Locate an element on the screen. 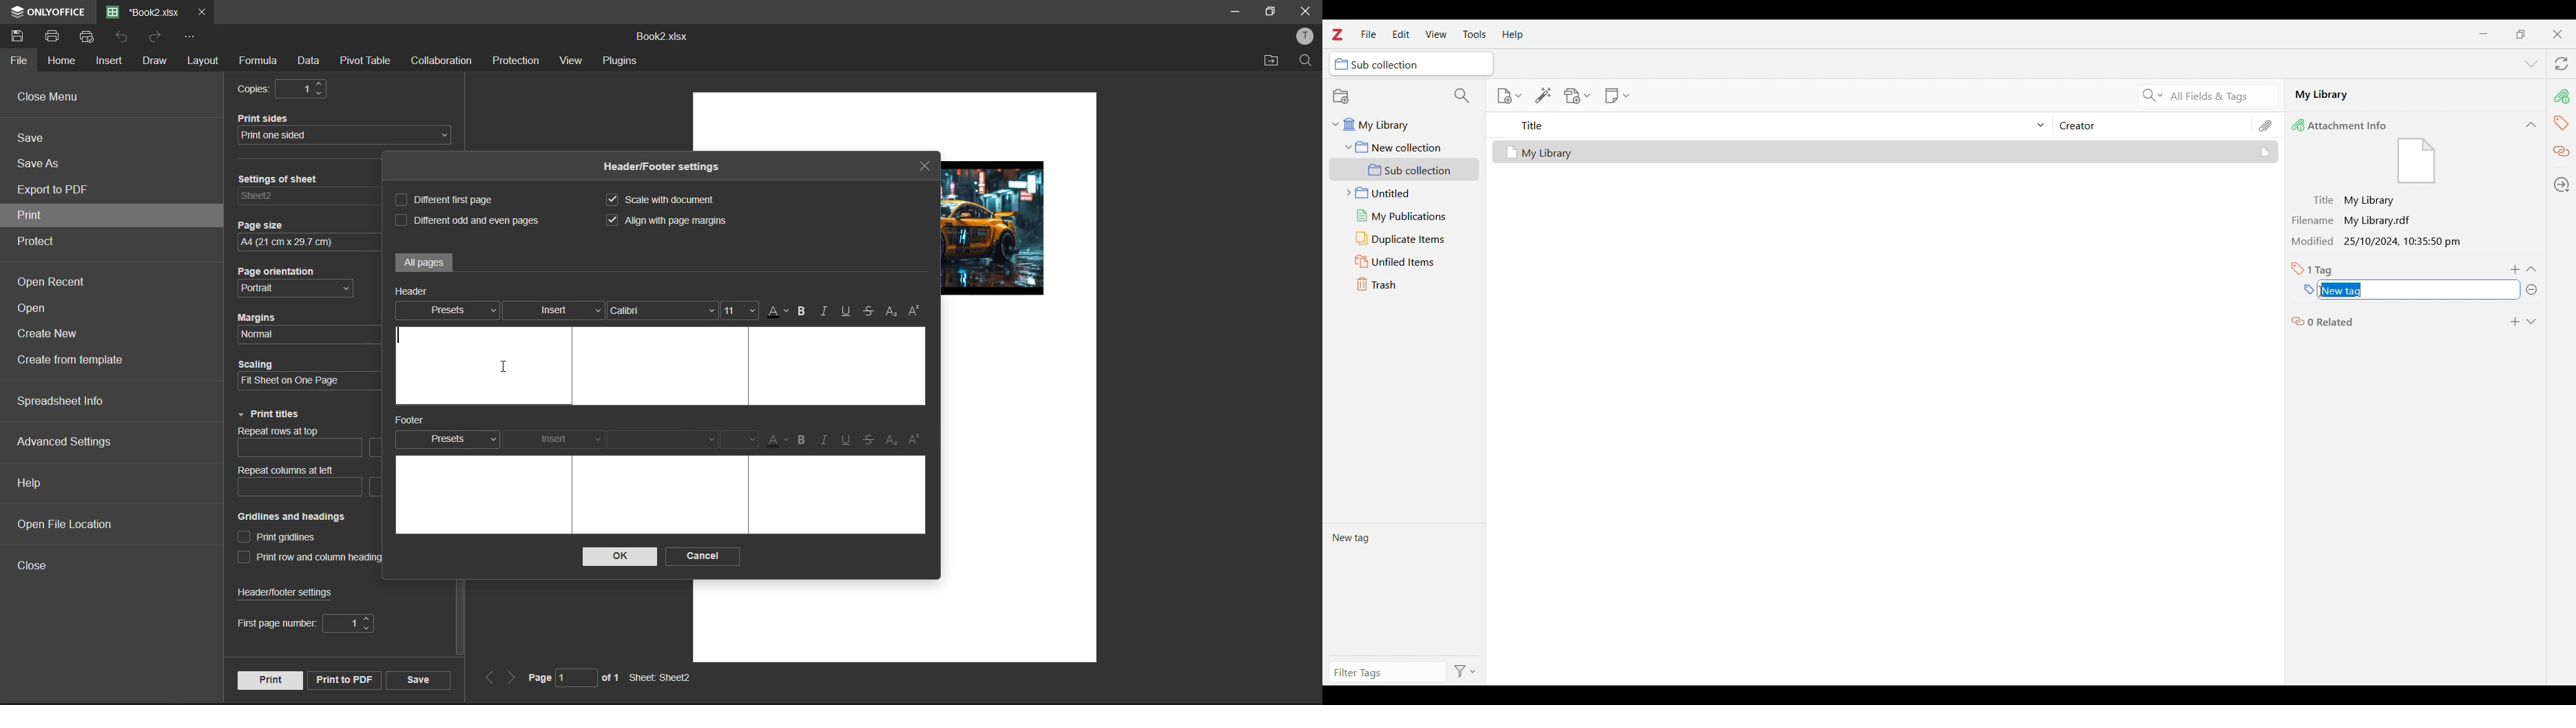 This screenshot has height=728, width=2576. save is located at coordinates (21, 35).